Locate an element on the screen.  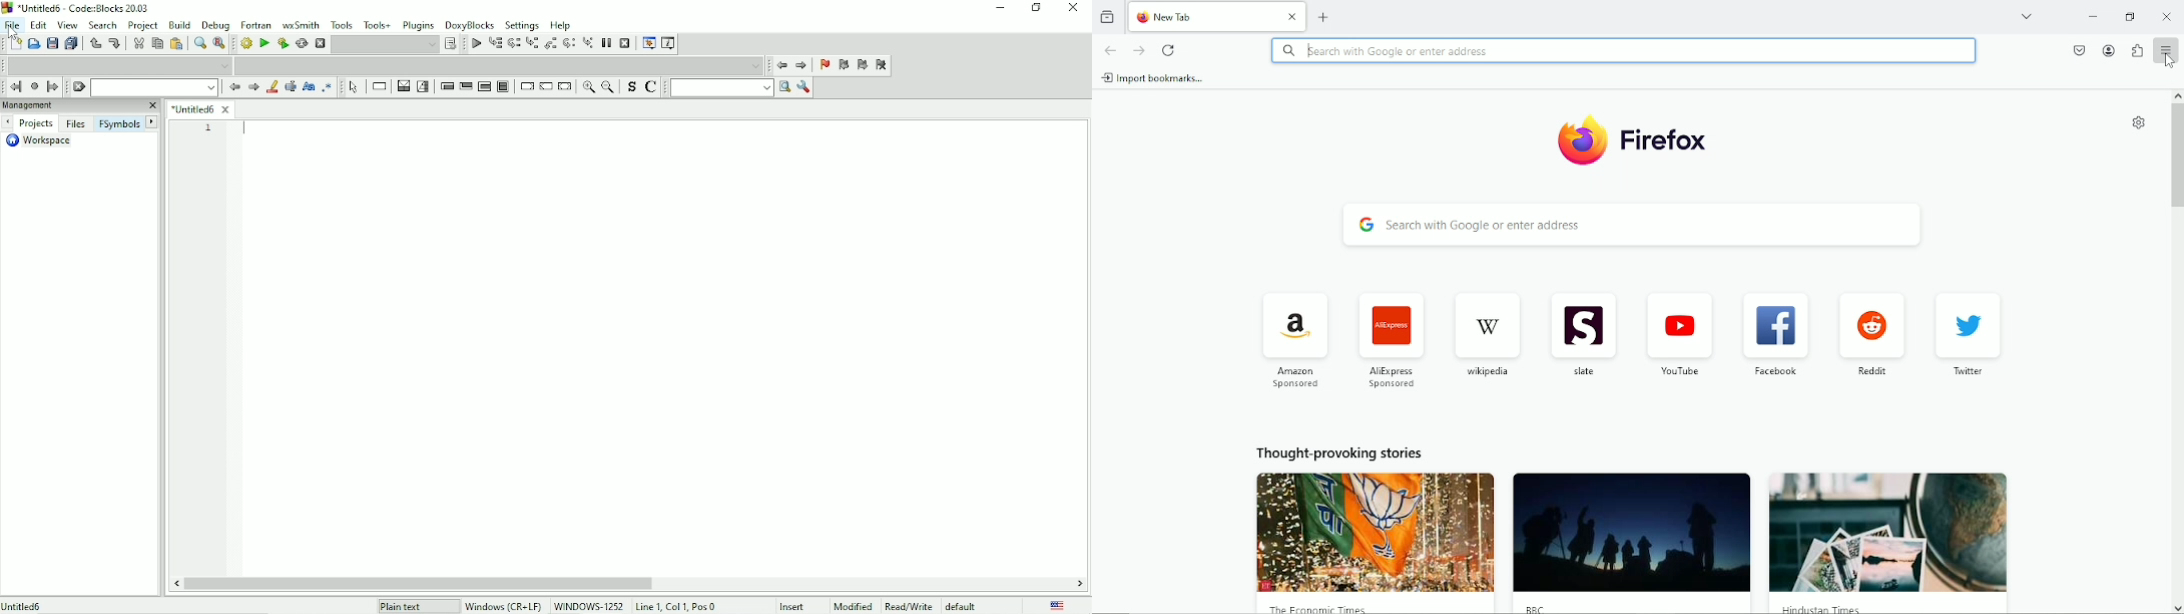
Jump forward is located at coordinates (802, 66).